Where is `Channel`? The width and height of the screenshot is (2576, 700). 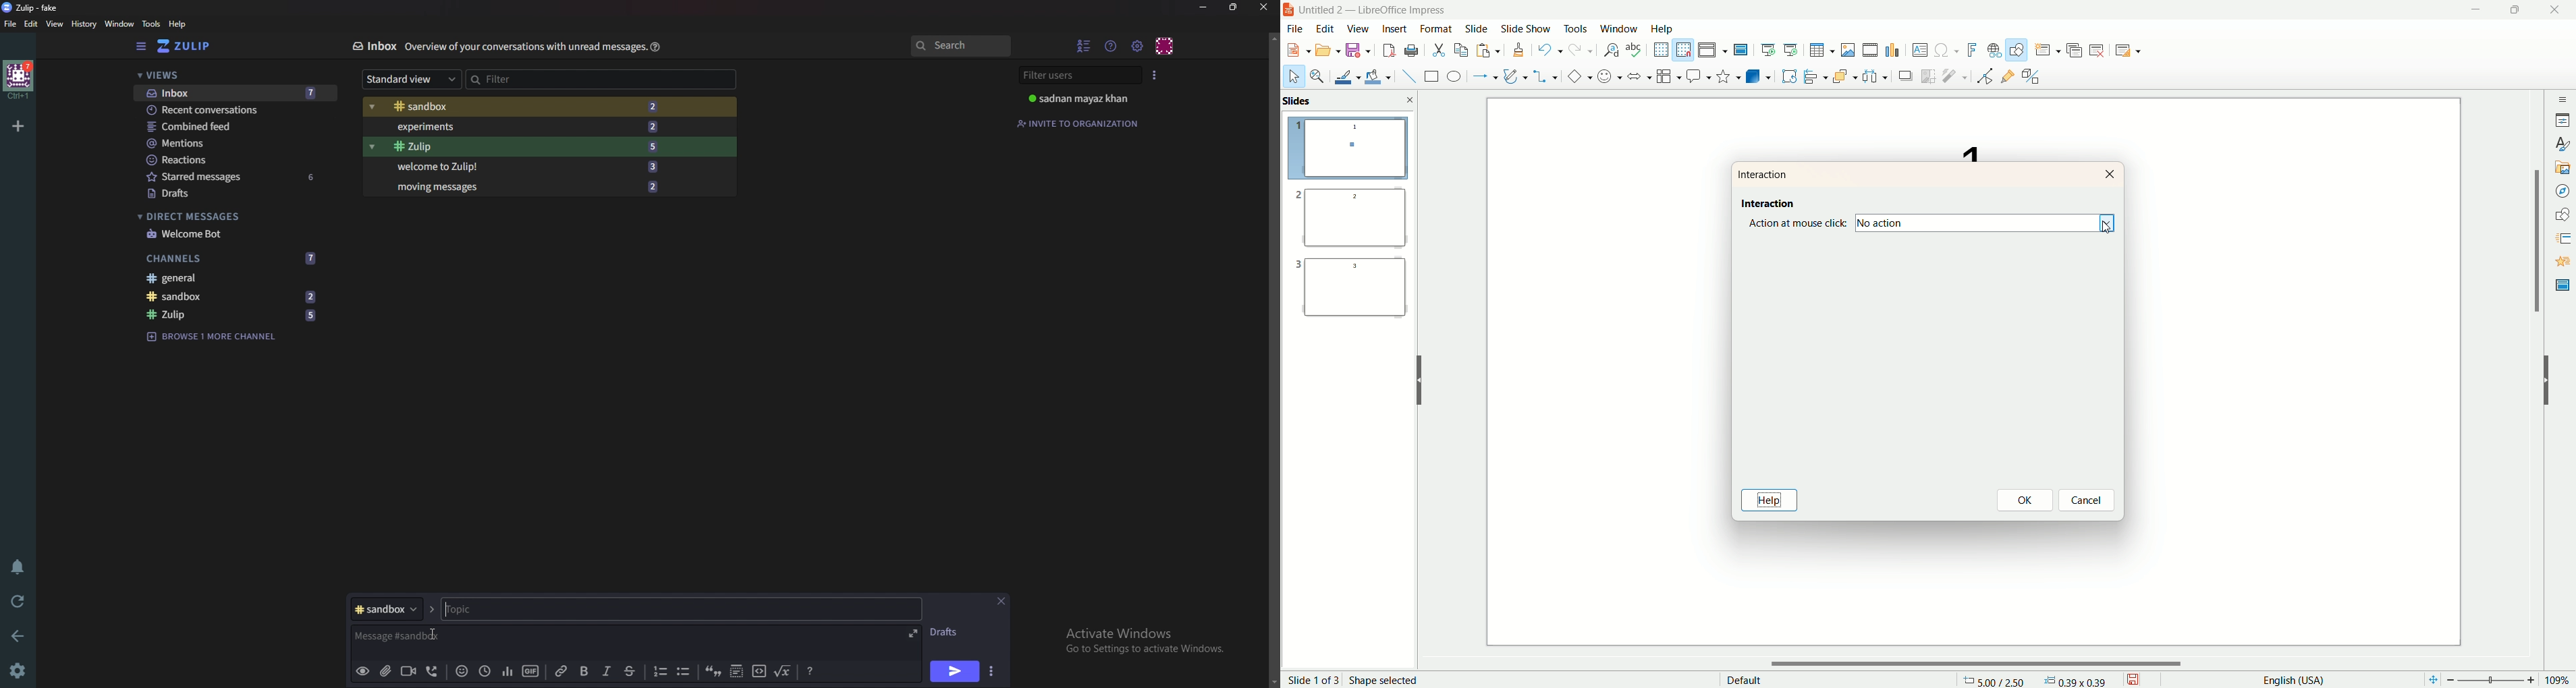
Channel is located at coordinates (386, 609).